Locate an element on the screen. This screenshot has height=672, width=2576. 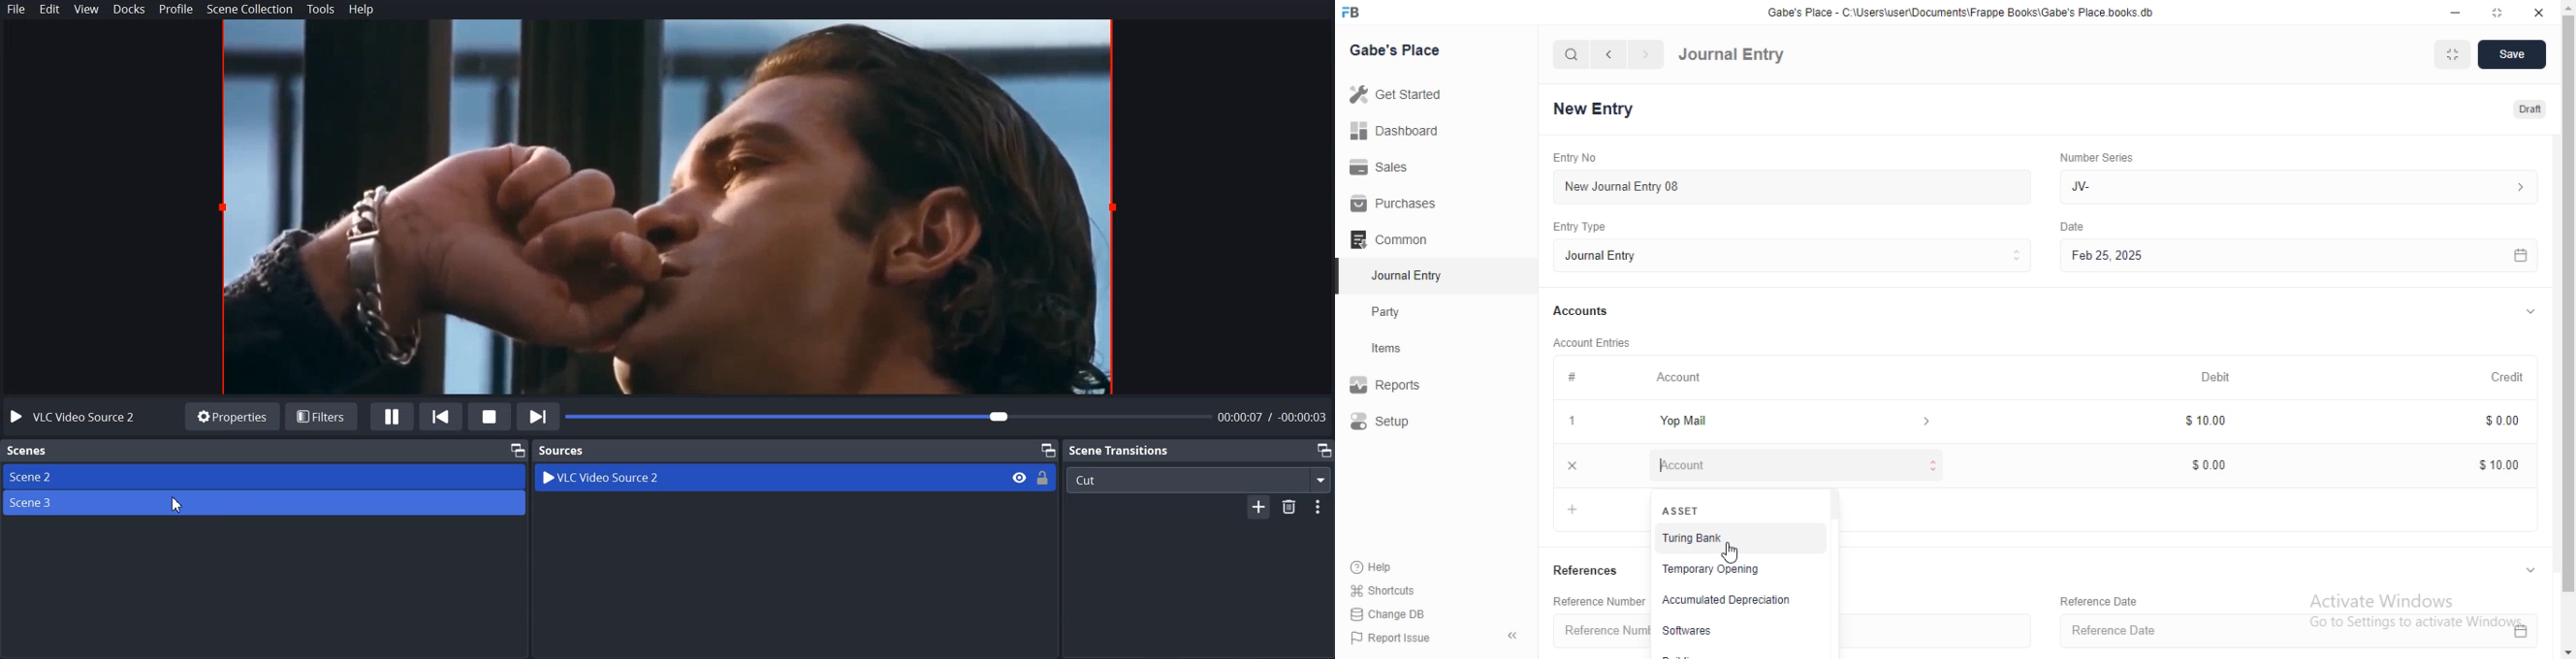
New Entry is located at coordinates (1593, 108).